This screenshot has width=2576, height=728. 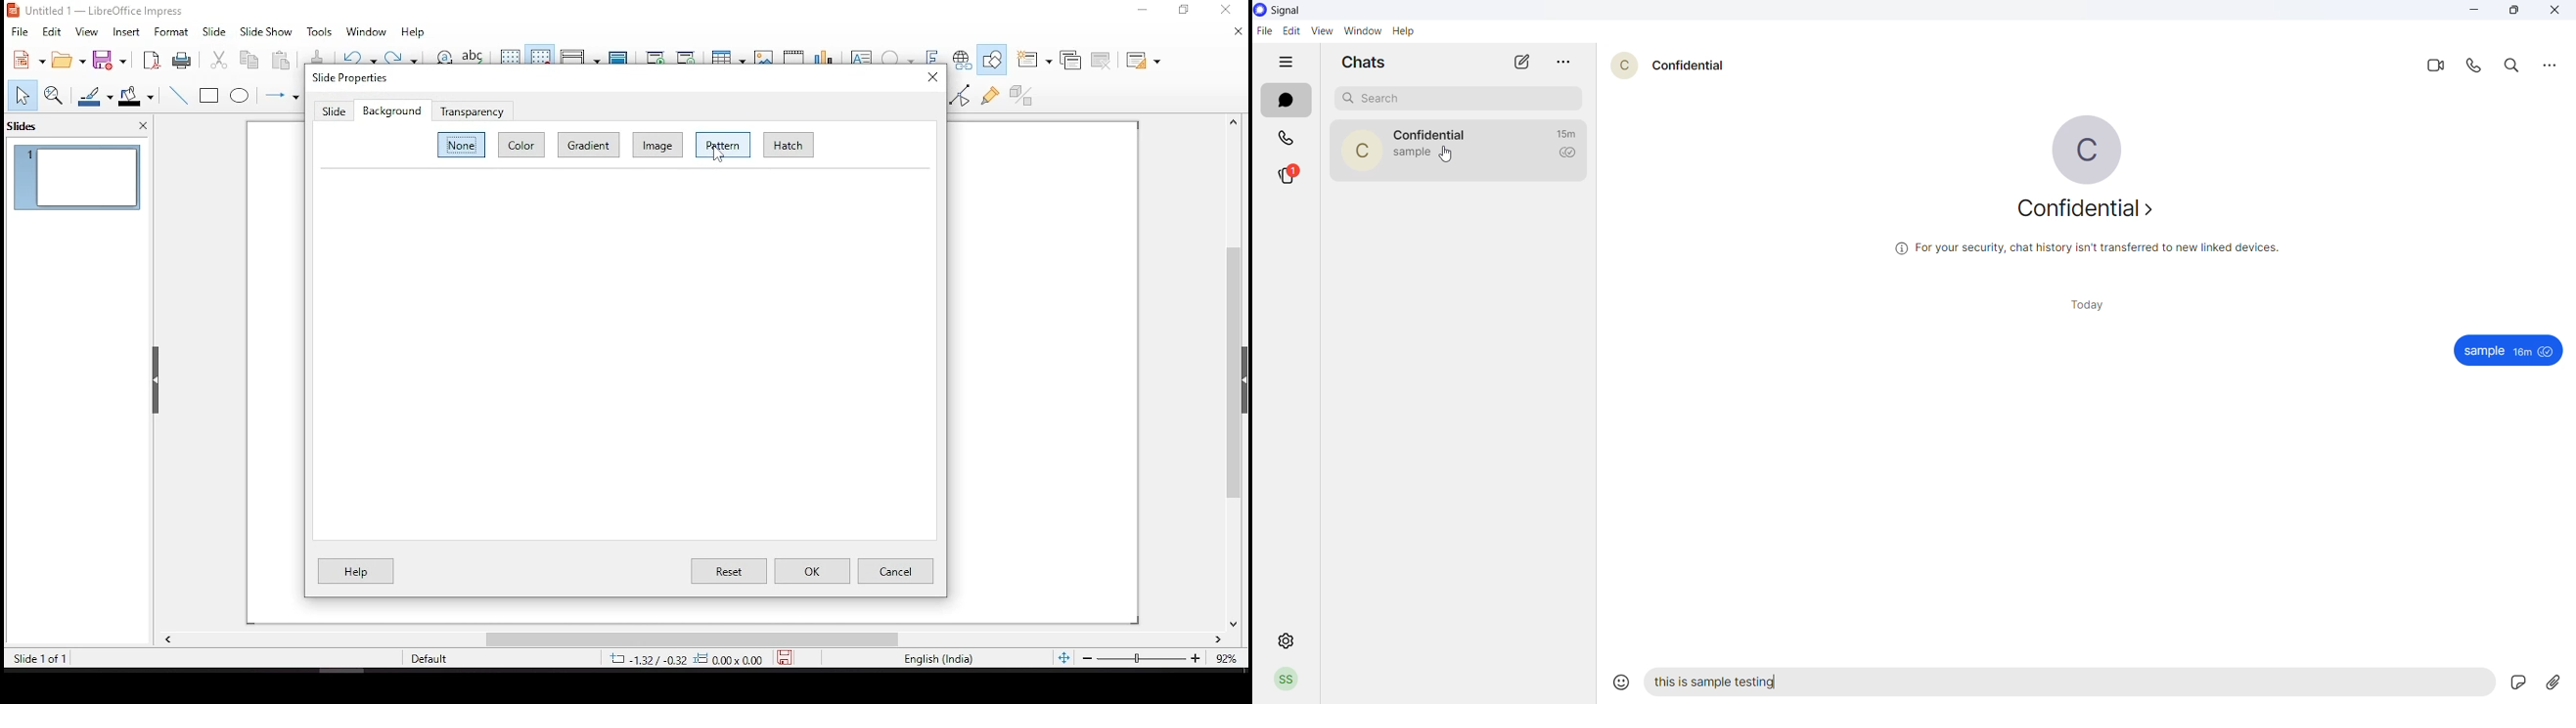 What do you see at coordinates (1513, 62) in the screenshot?
I see `new chat` at bounding box center [1513, 62].